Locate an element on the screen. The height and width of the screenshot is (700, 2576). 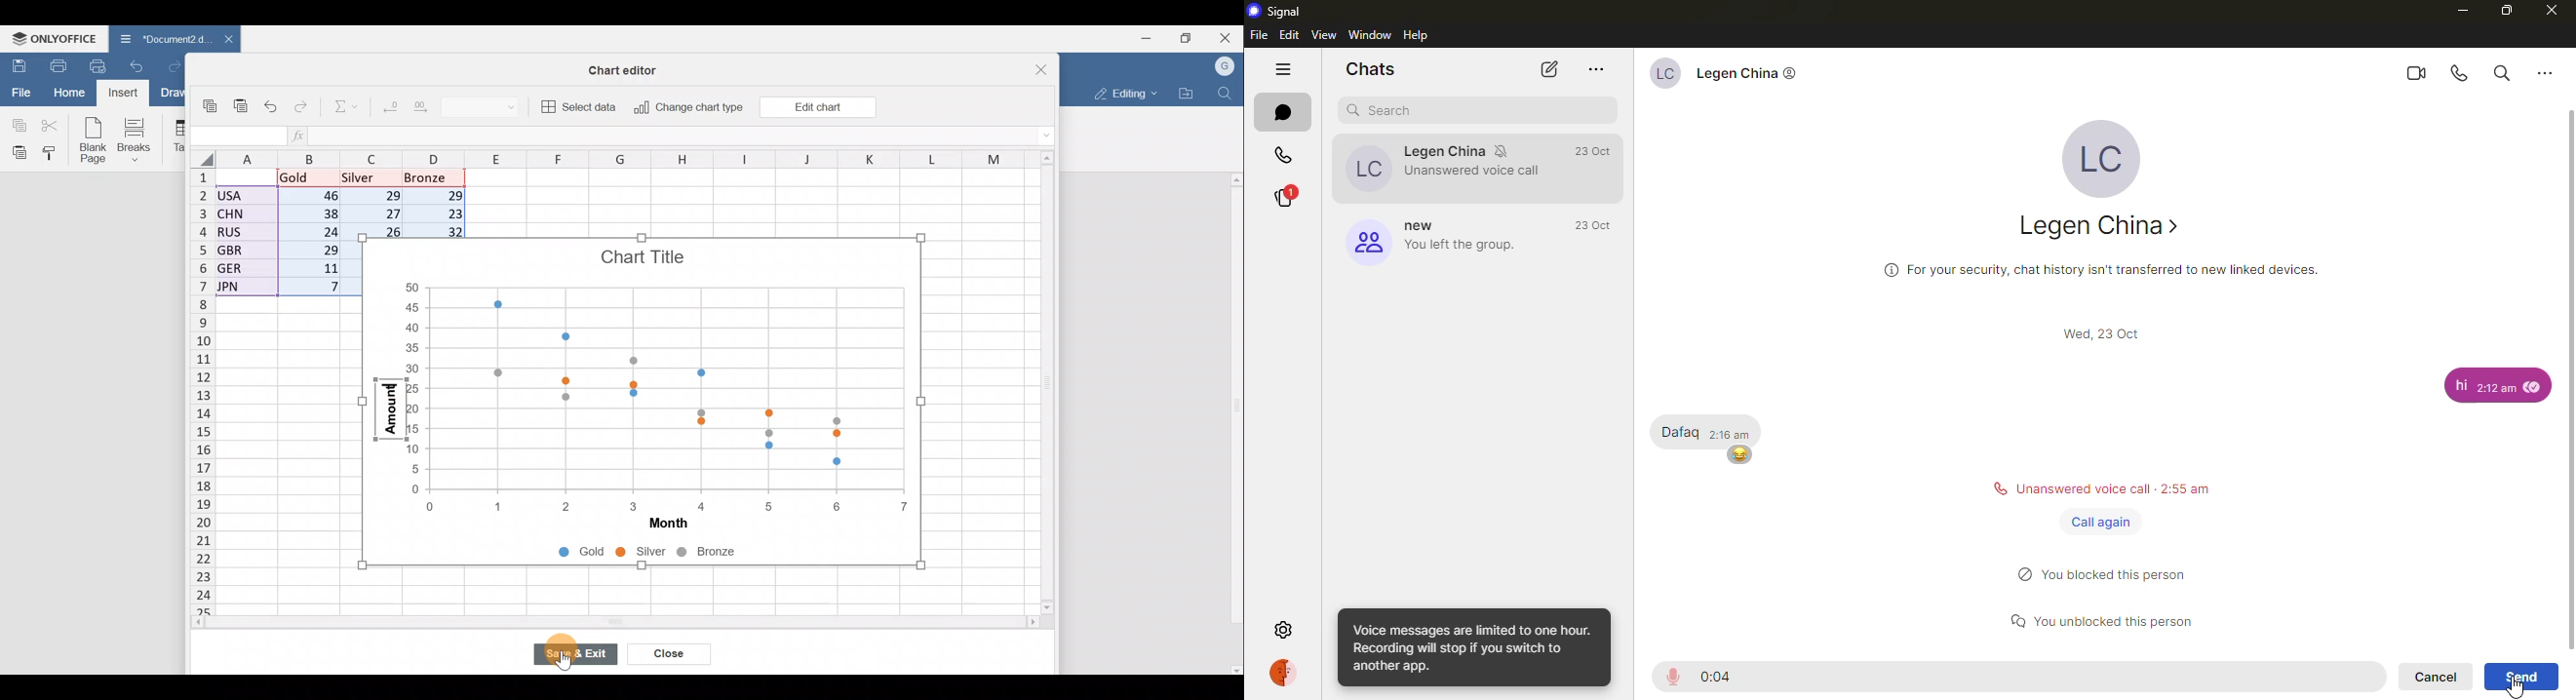
more is located at coordinates (2546, 69).